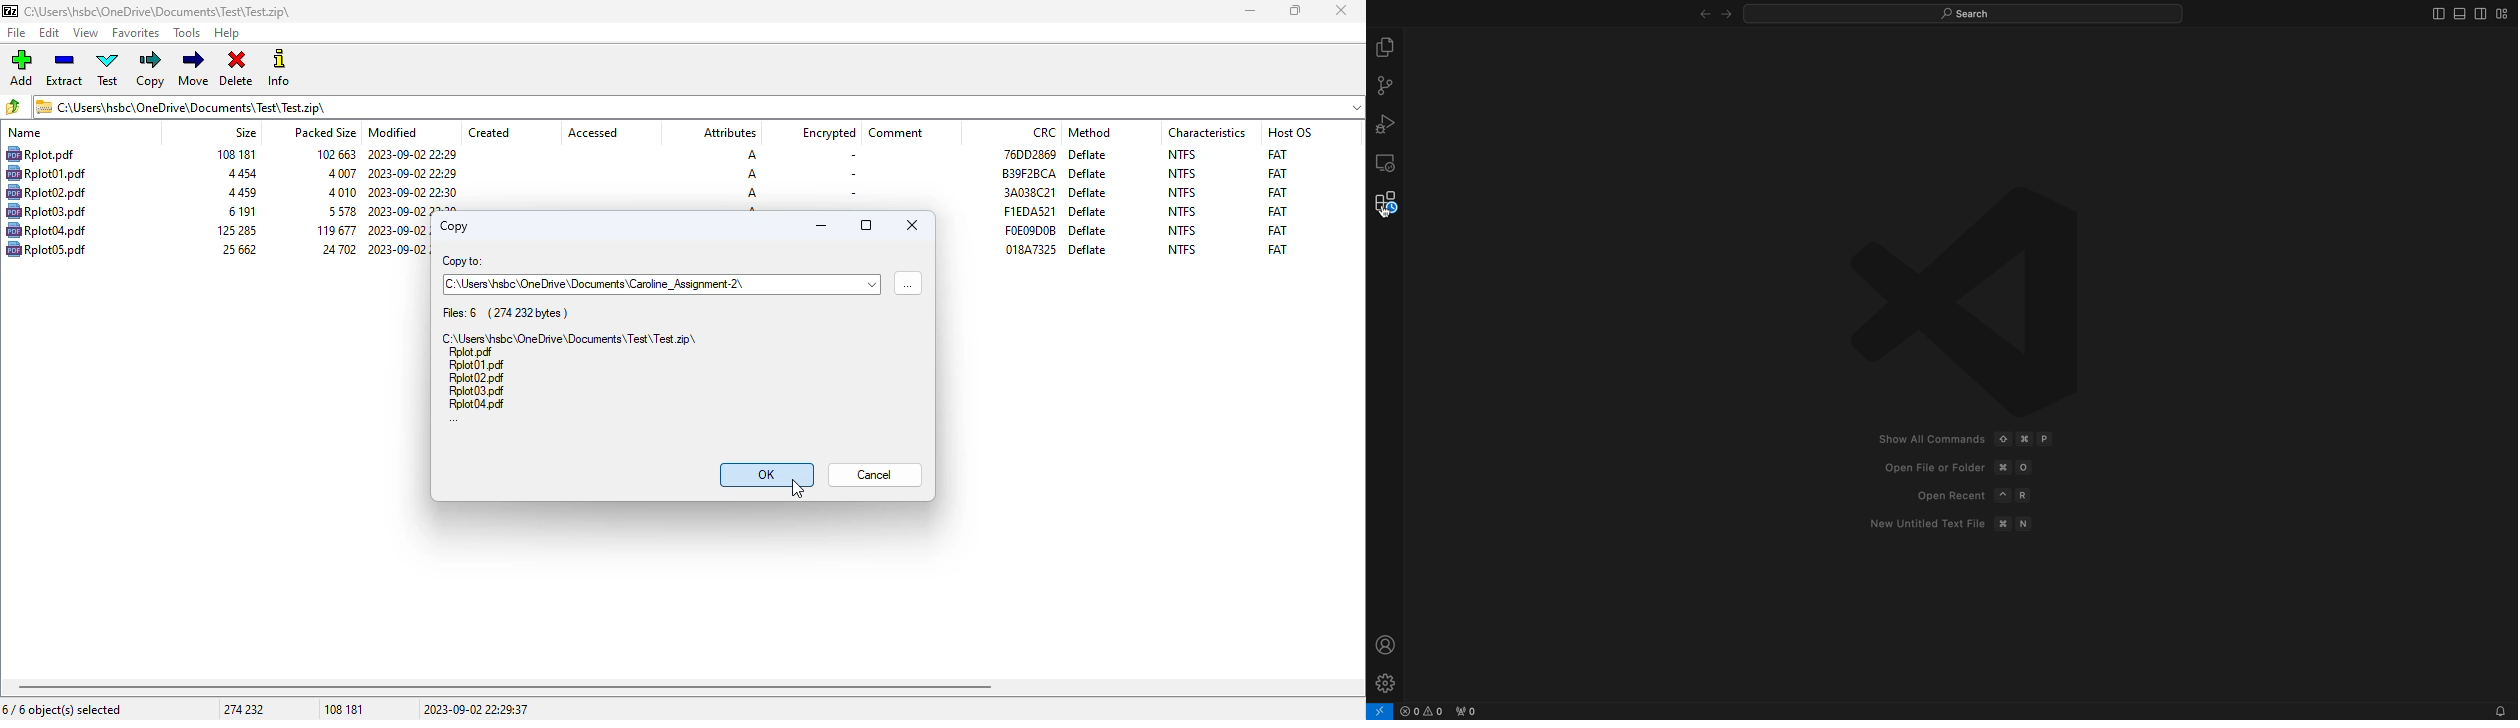 The width and height of the screenshot is (2520, 728). What do you see at coordinates (699, 106) in the screenshot?
I see `.zip archive` at bounding box center [699, 106].